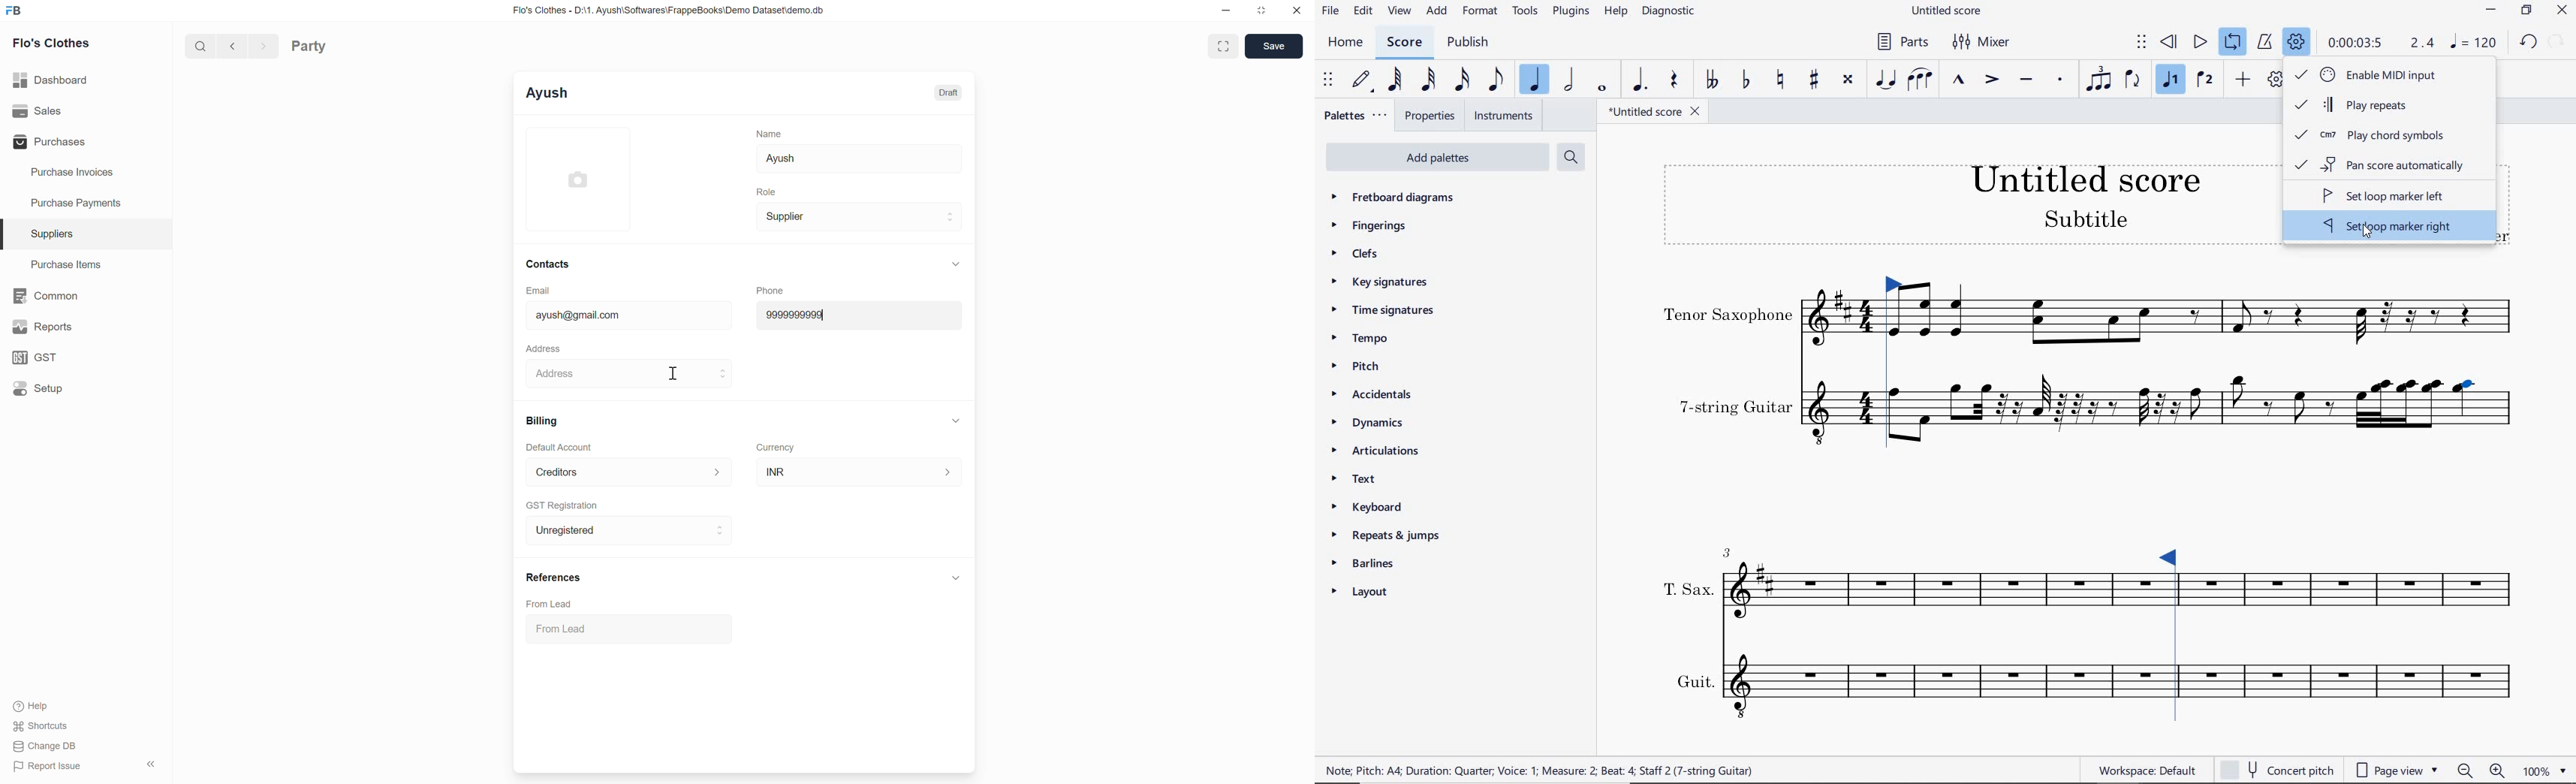  What do you see at coordinates (1273, 46) in the screenshot?
I see `Save` at bounding box center [1273, 46].